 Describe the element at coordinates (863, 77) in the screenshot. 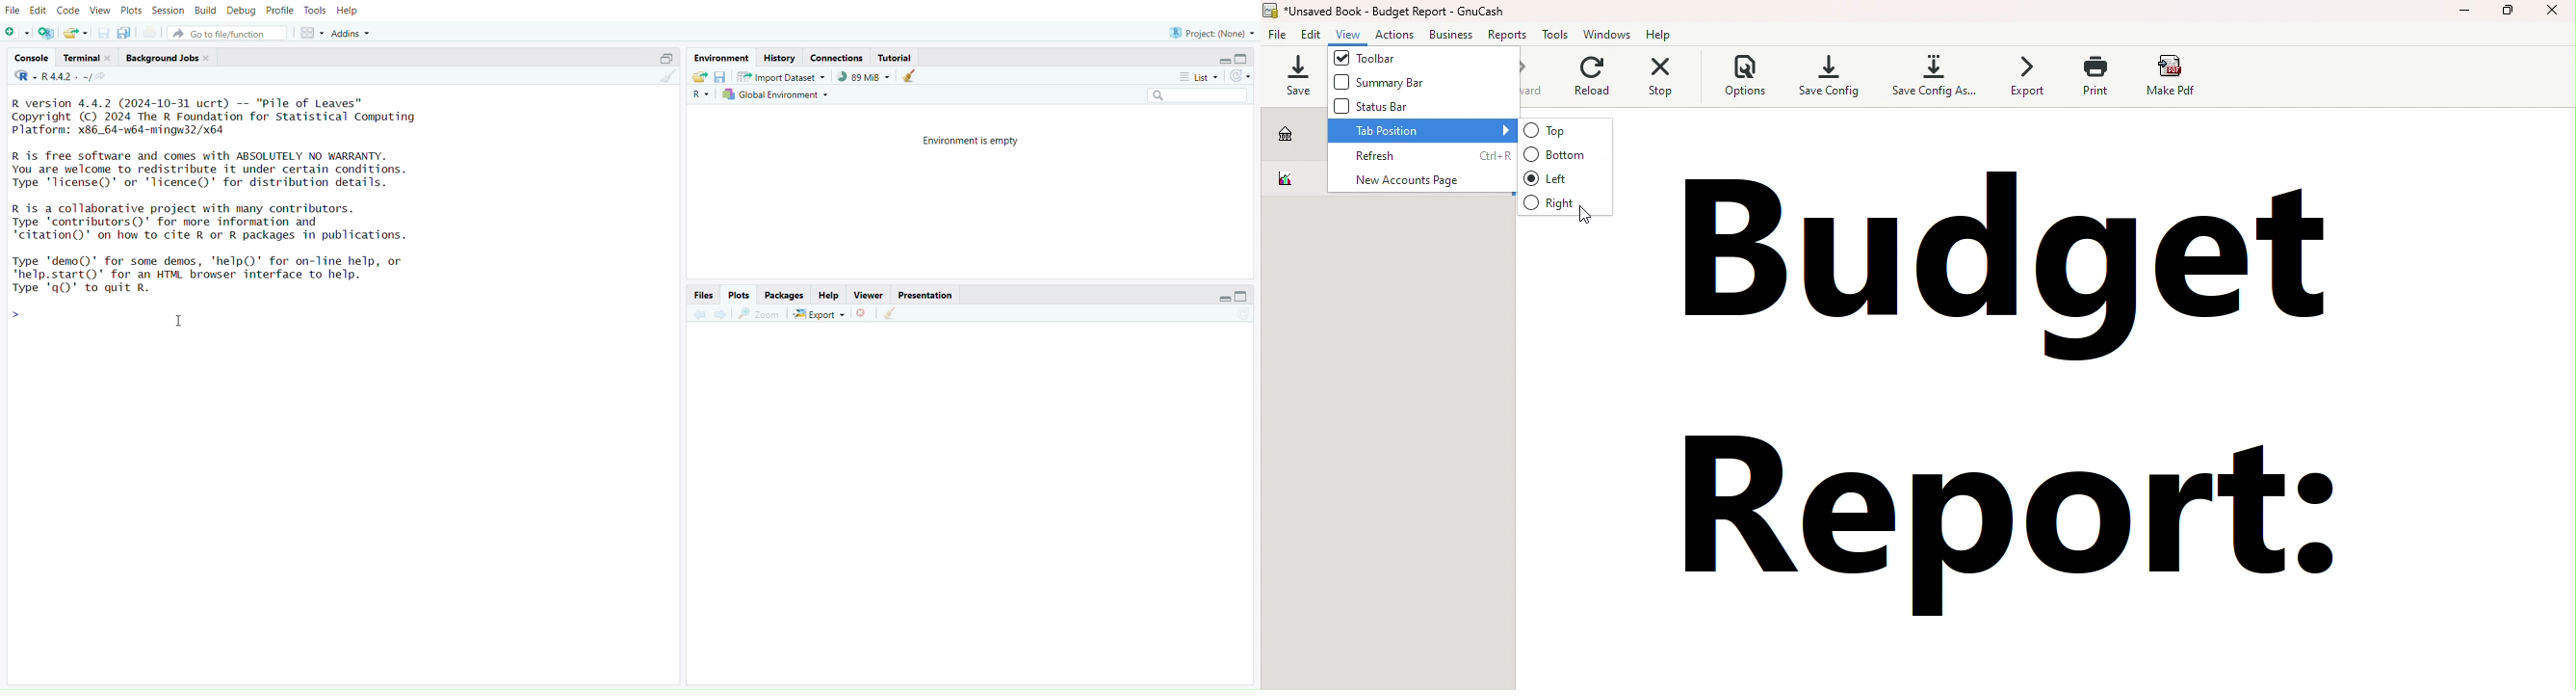

I see `89kib used by R session (Source: Windows System)` at that location.